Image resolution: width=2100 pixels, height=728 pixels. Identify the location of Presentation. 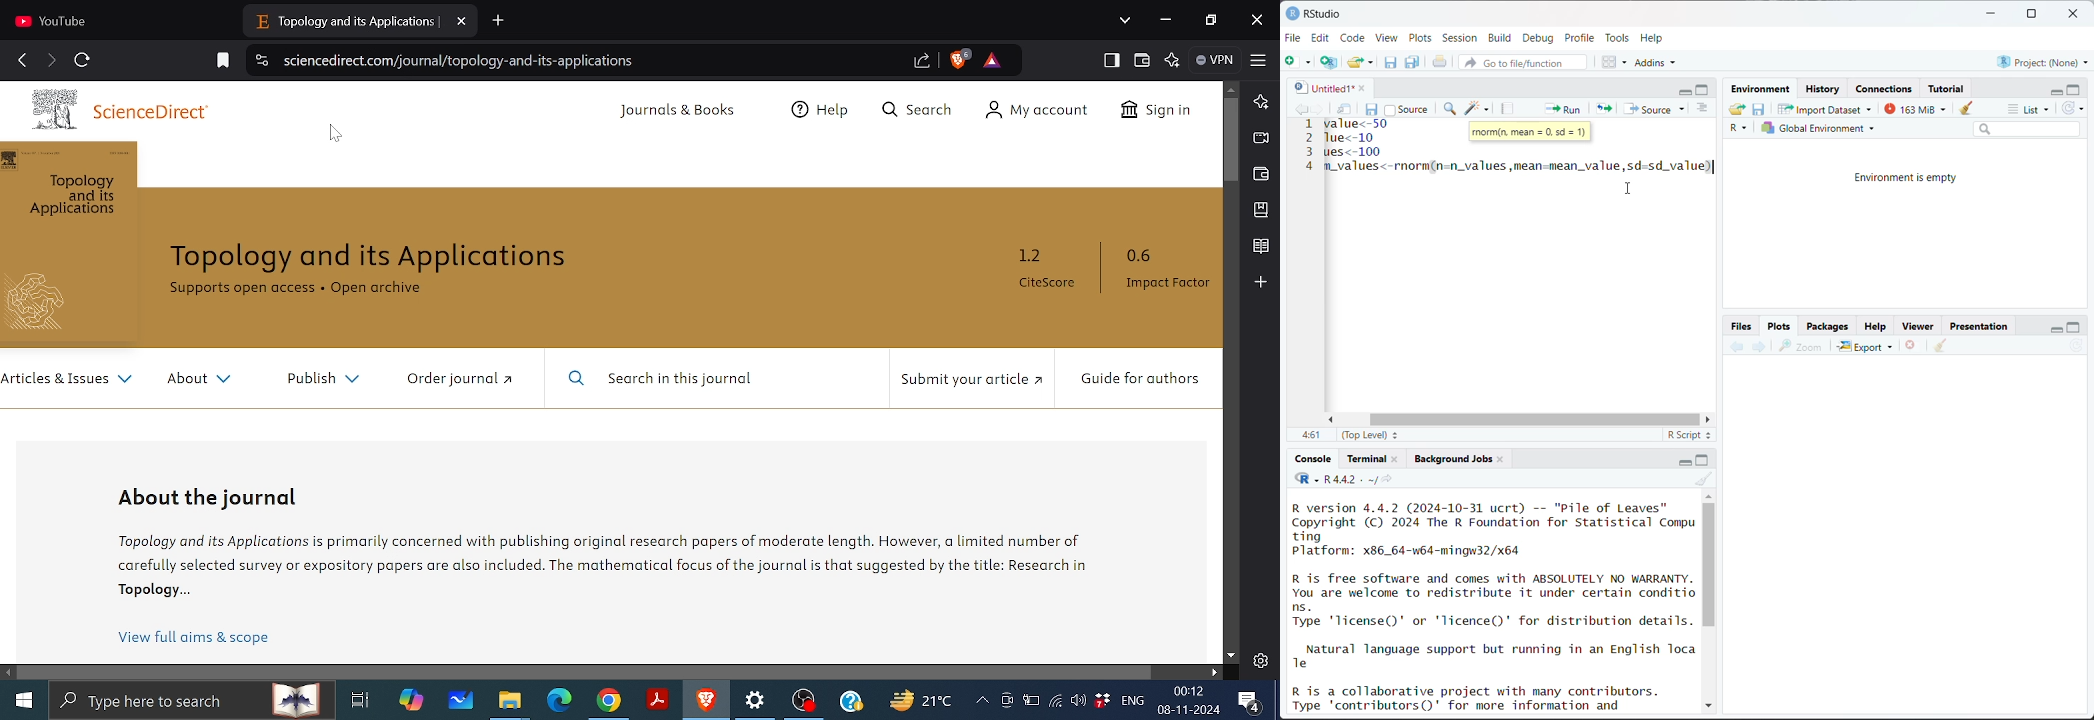
(1980, 327).